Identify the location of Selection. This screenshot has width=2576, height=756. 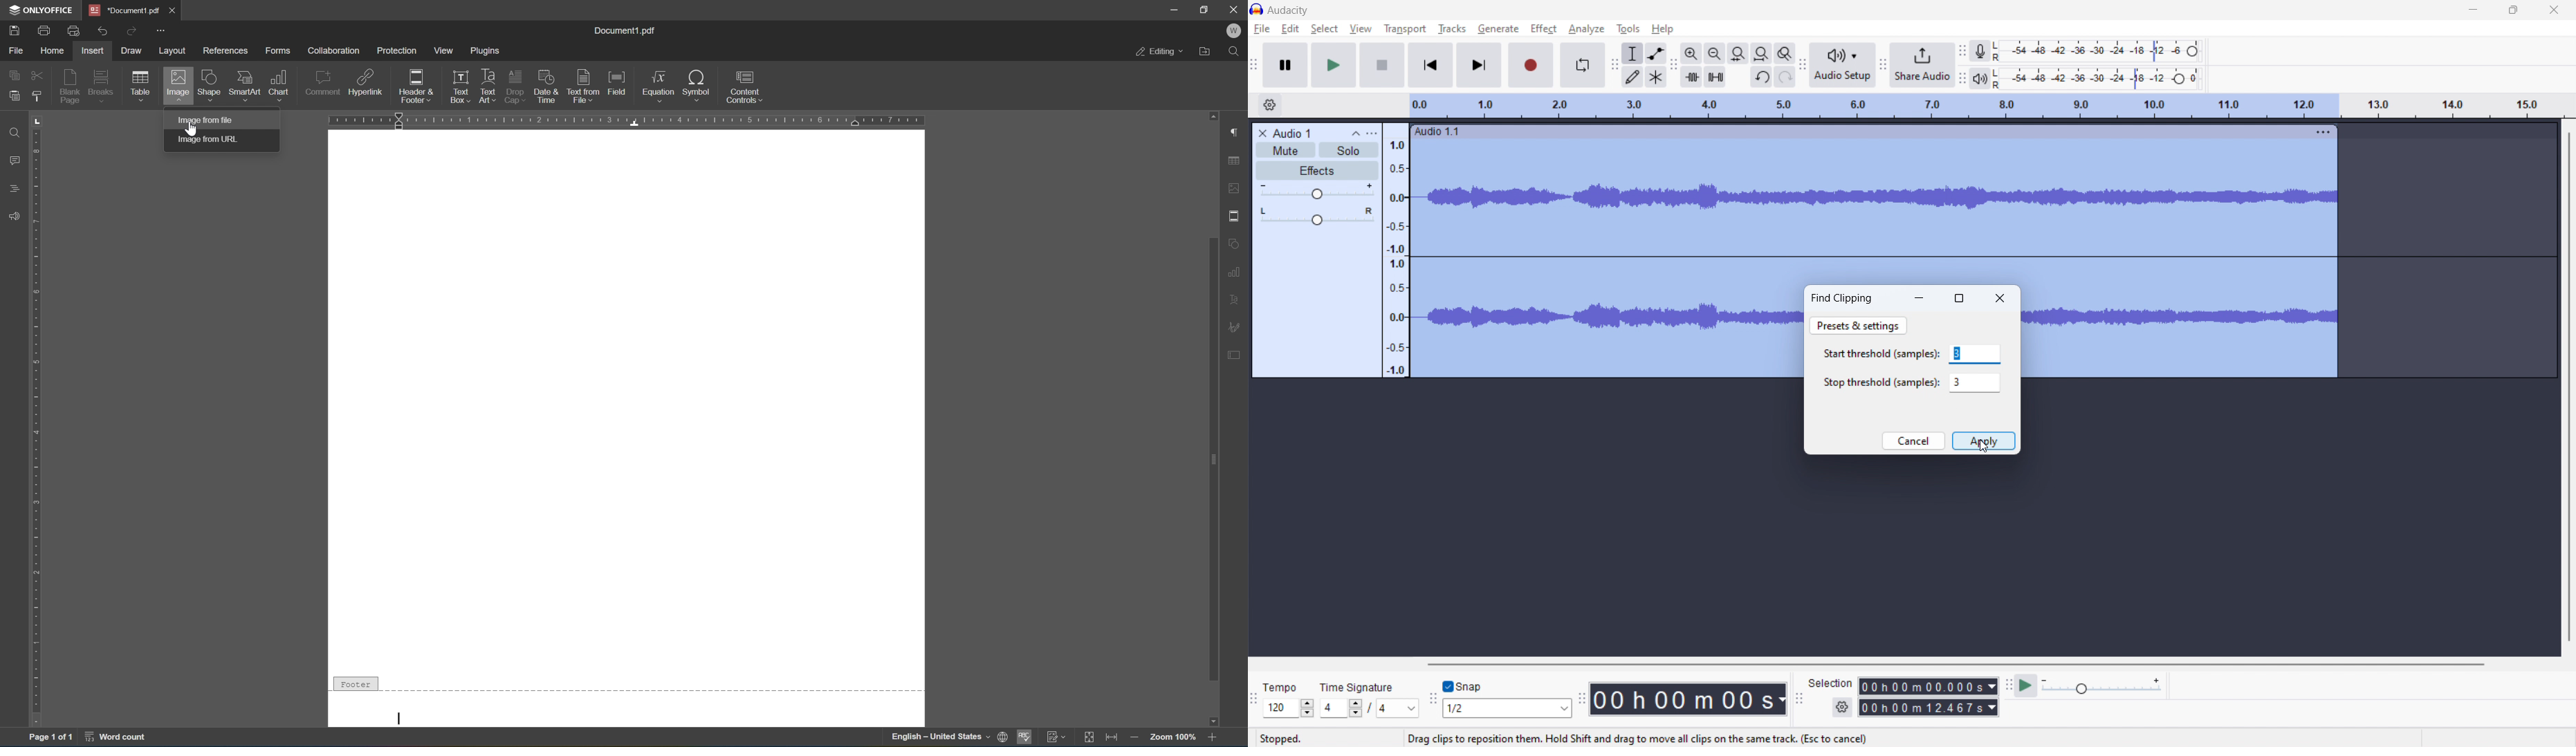
(1835, 682).